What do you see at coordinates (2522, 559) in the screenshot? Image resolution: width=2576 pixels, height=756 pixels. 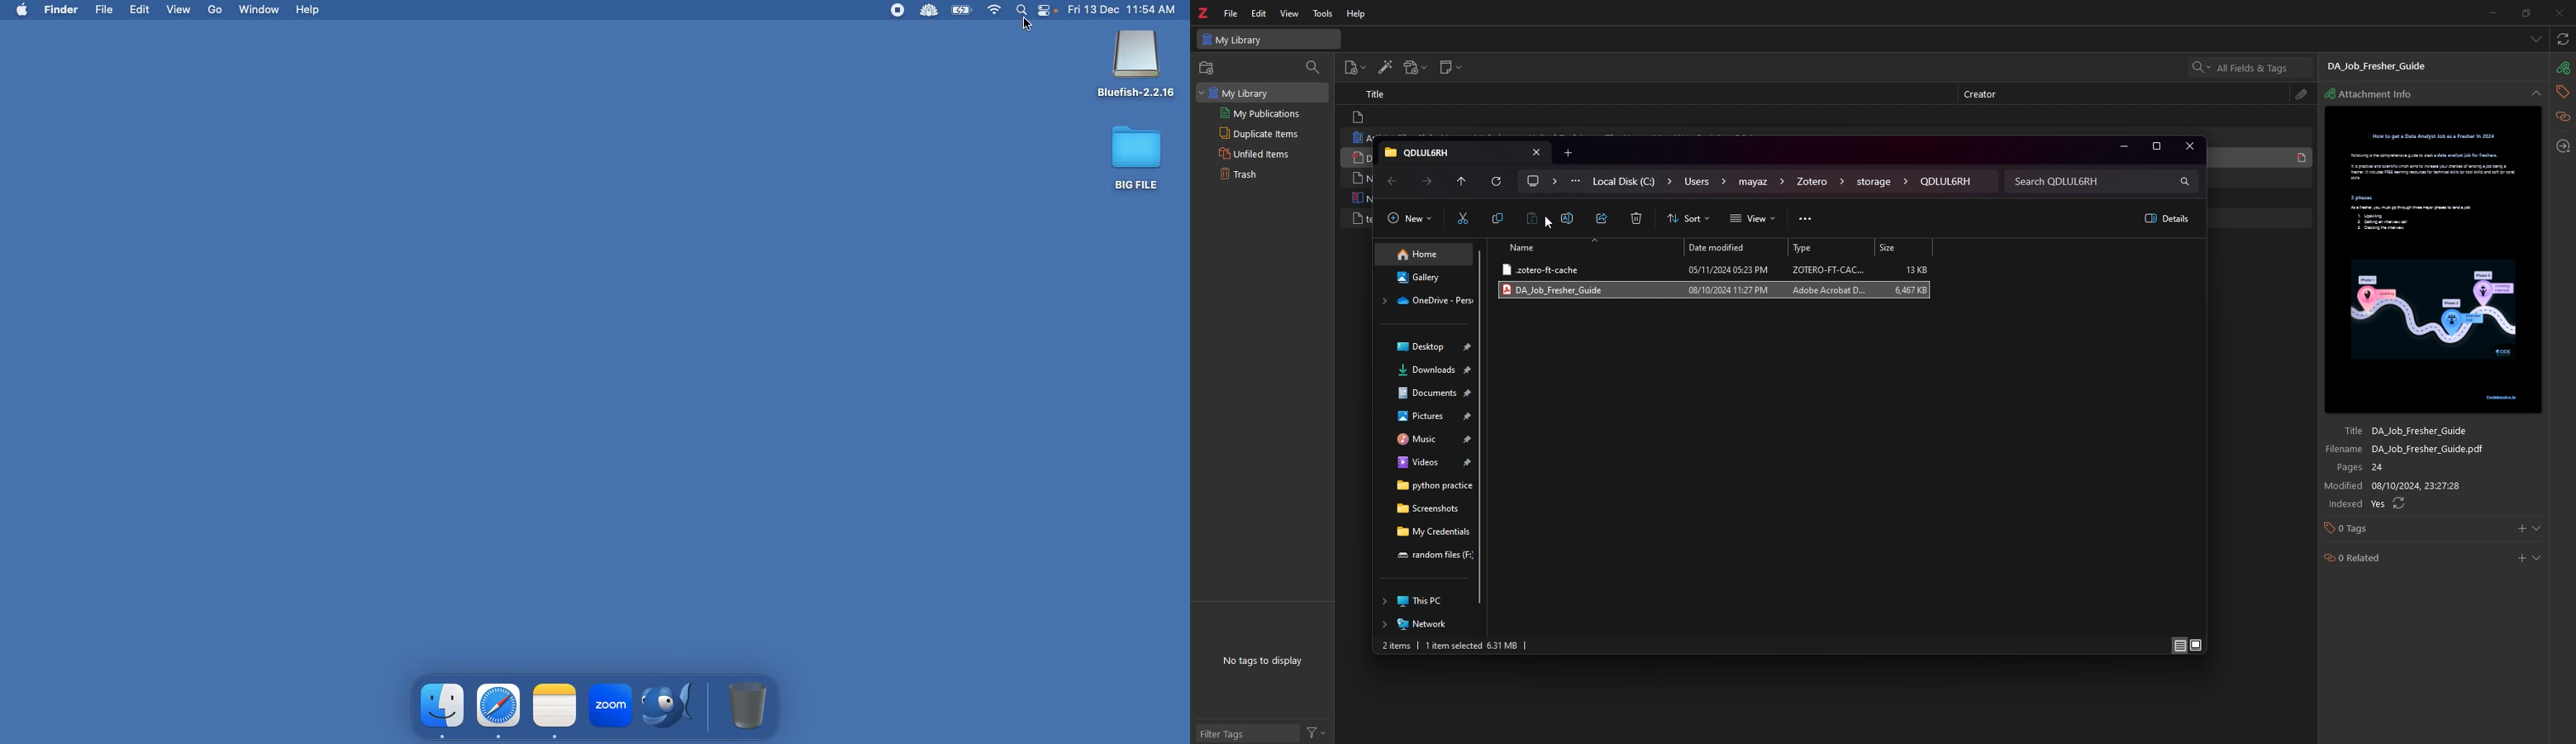 I see `add related` at bounding box center [2522, 559].